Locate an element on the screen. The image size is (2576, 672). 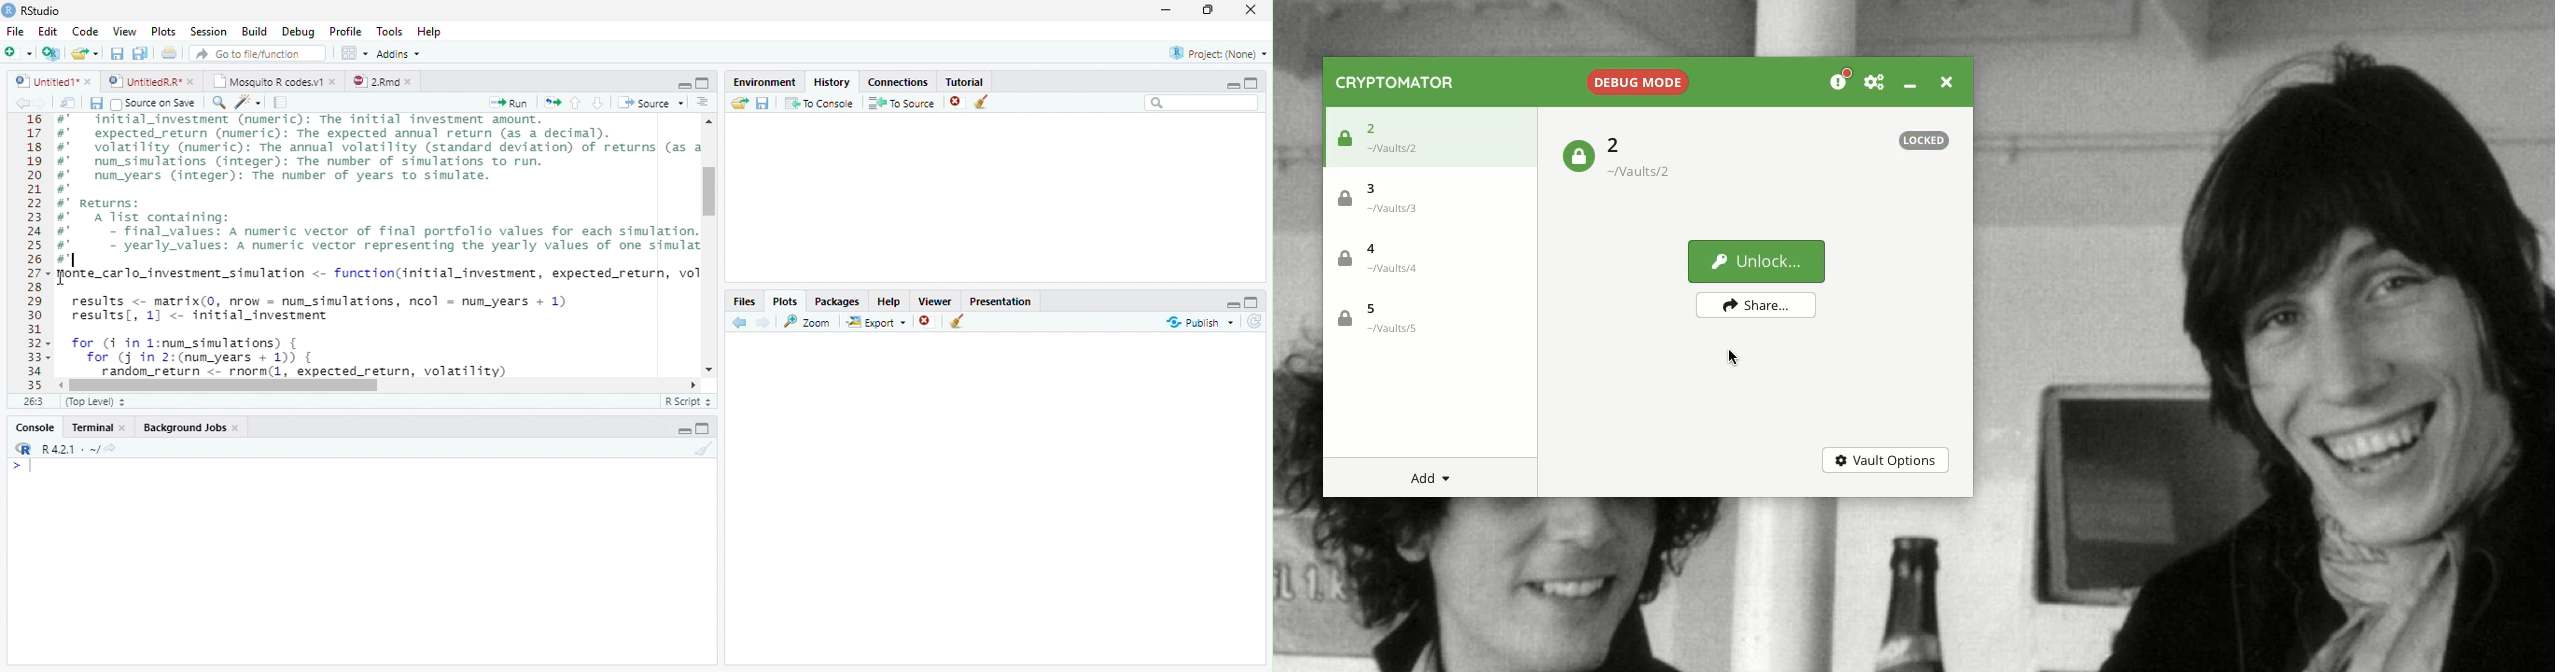
next source location is located at coordinates (41, 103).